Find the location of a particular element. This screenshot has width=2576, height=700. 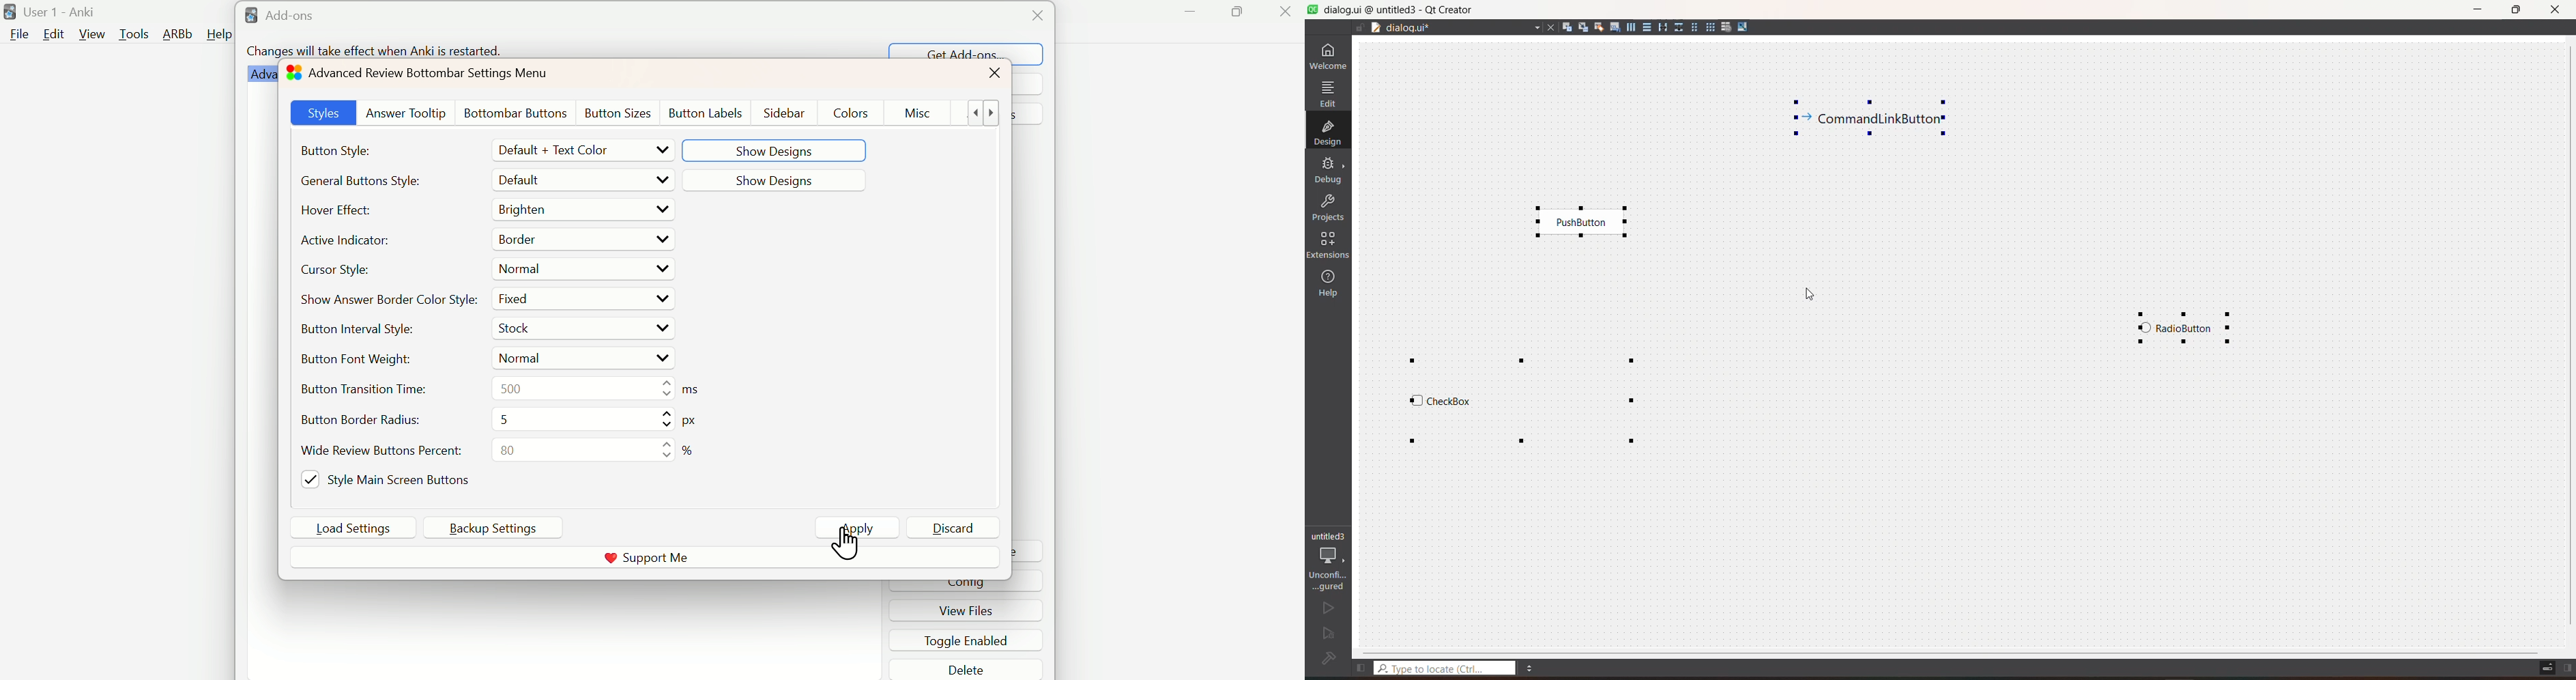

Support me is located at coordinates (643, 559).